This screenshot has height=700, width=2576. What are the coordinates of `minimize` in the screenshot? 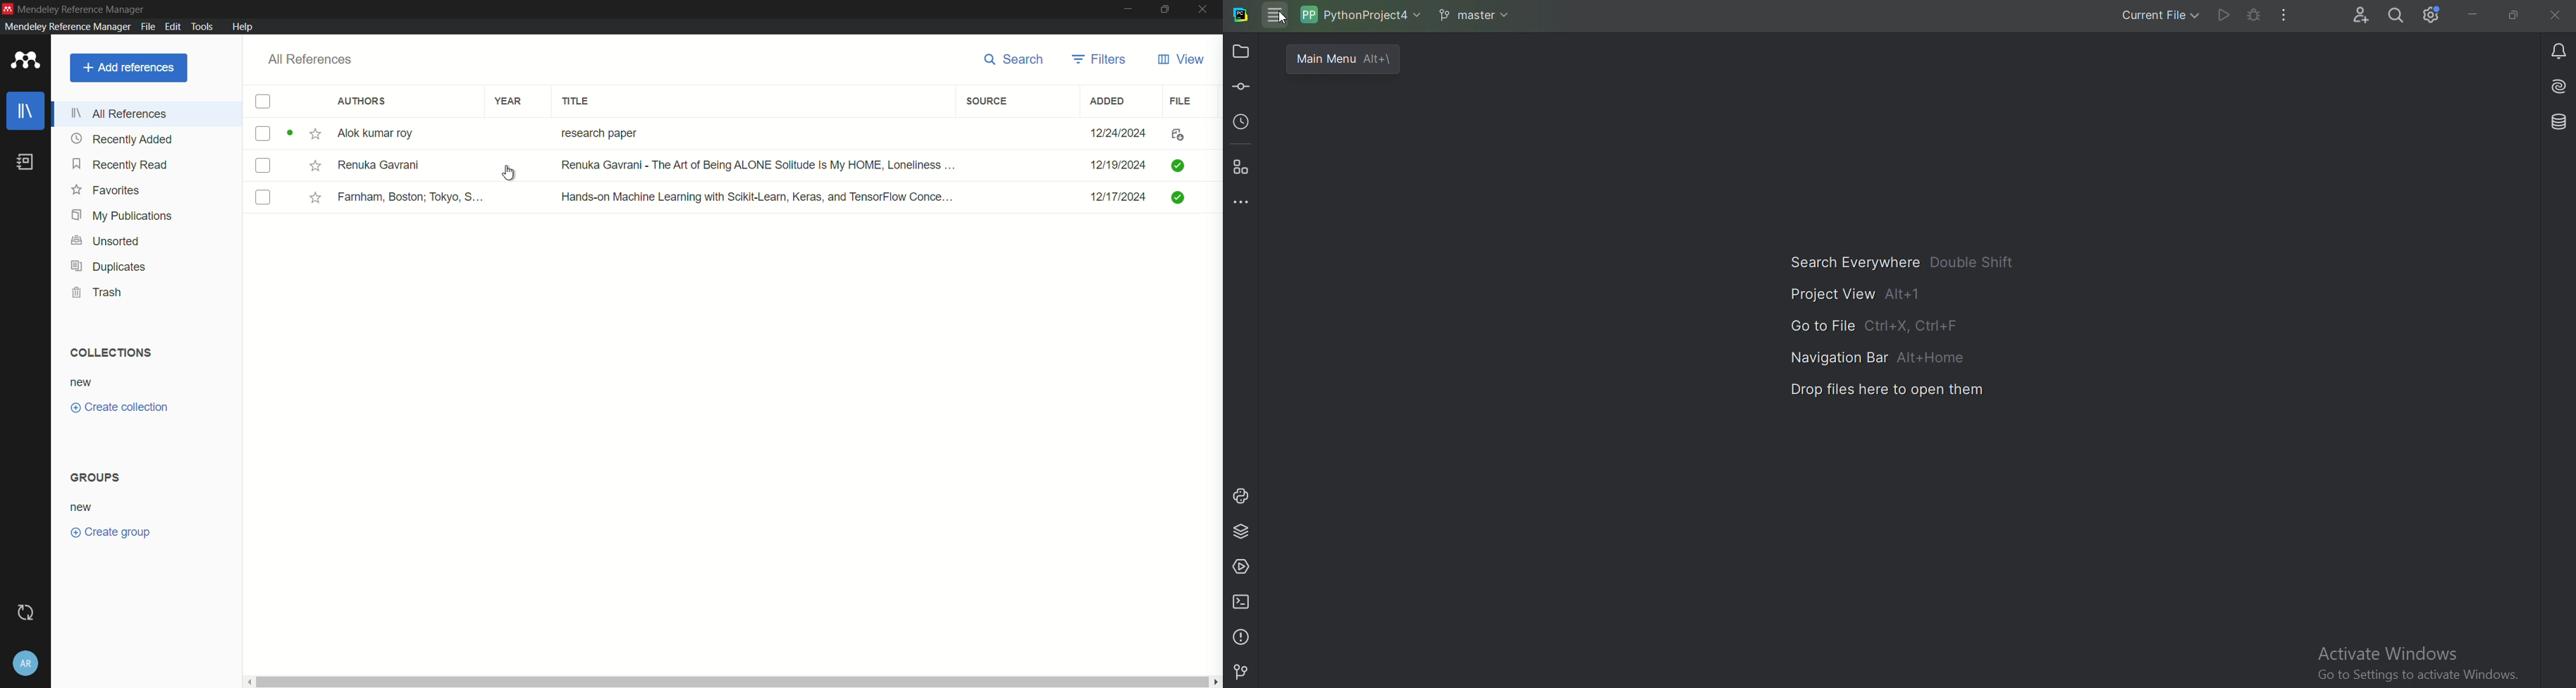 It's located at (2470, 15).